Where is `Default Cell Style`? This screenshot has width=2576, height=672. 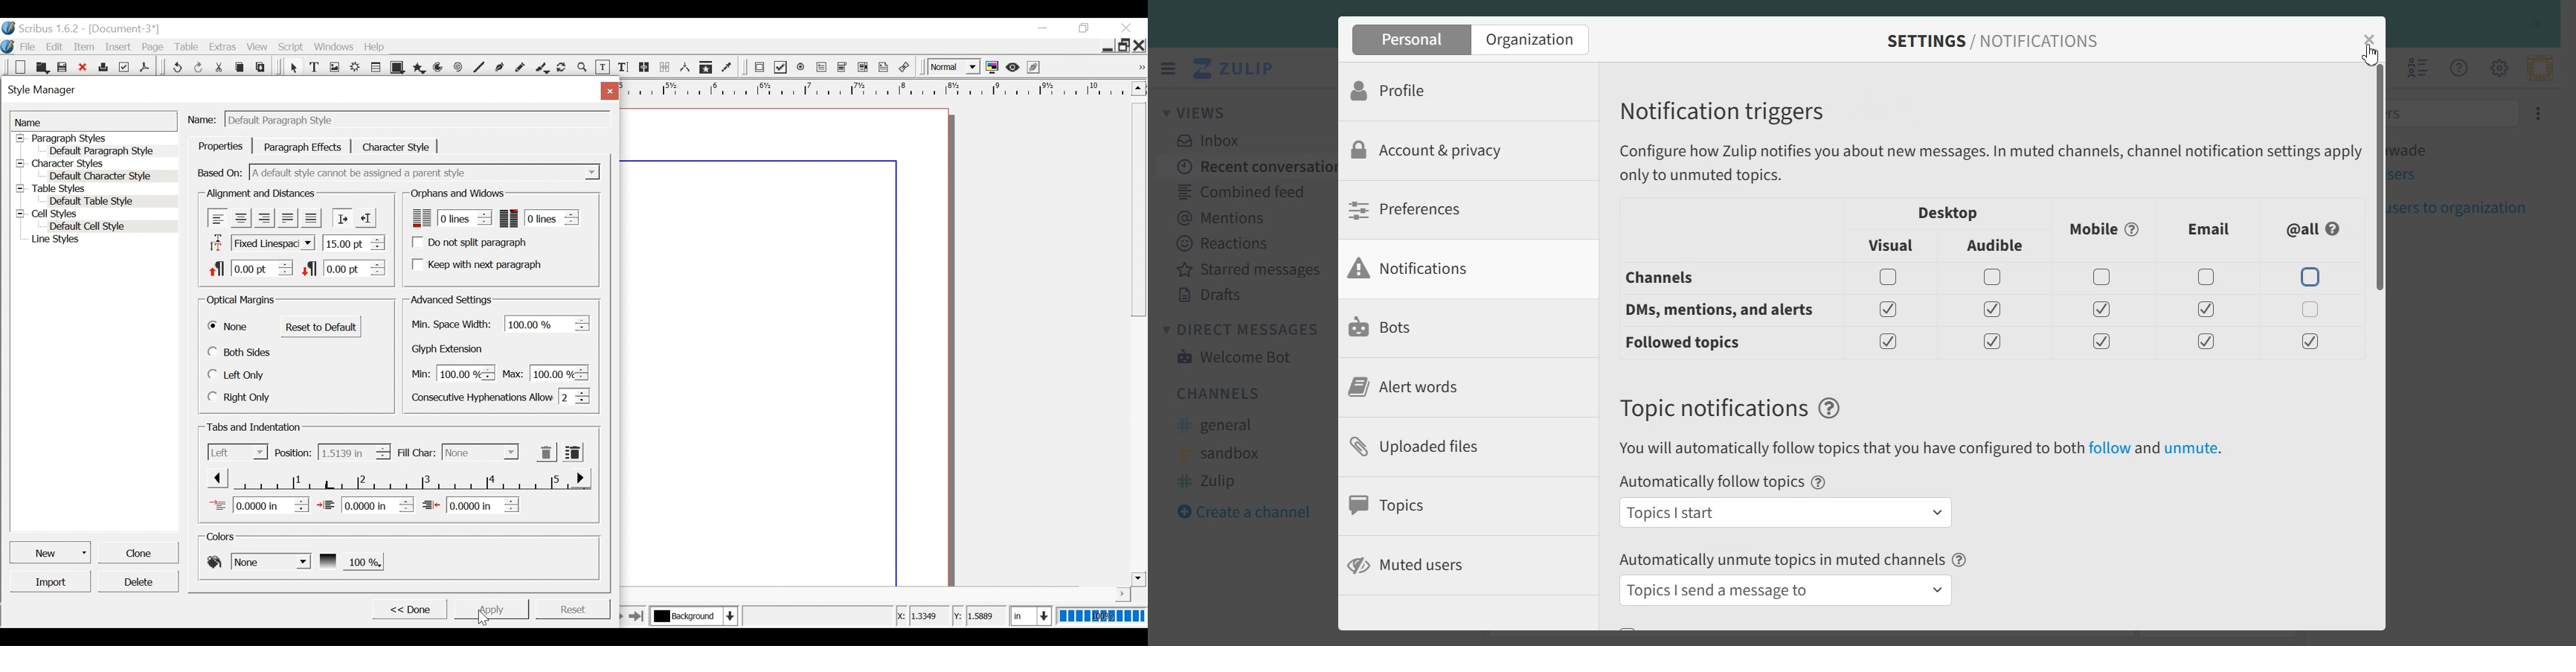 Default Cell Style is located at coordinates (113, 227).